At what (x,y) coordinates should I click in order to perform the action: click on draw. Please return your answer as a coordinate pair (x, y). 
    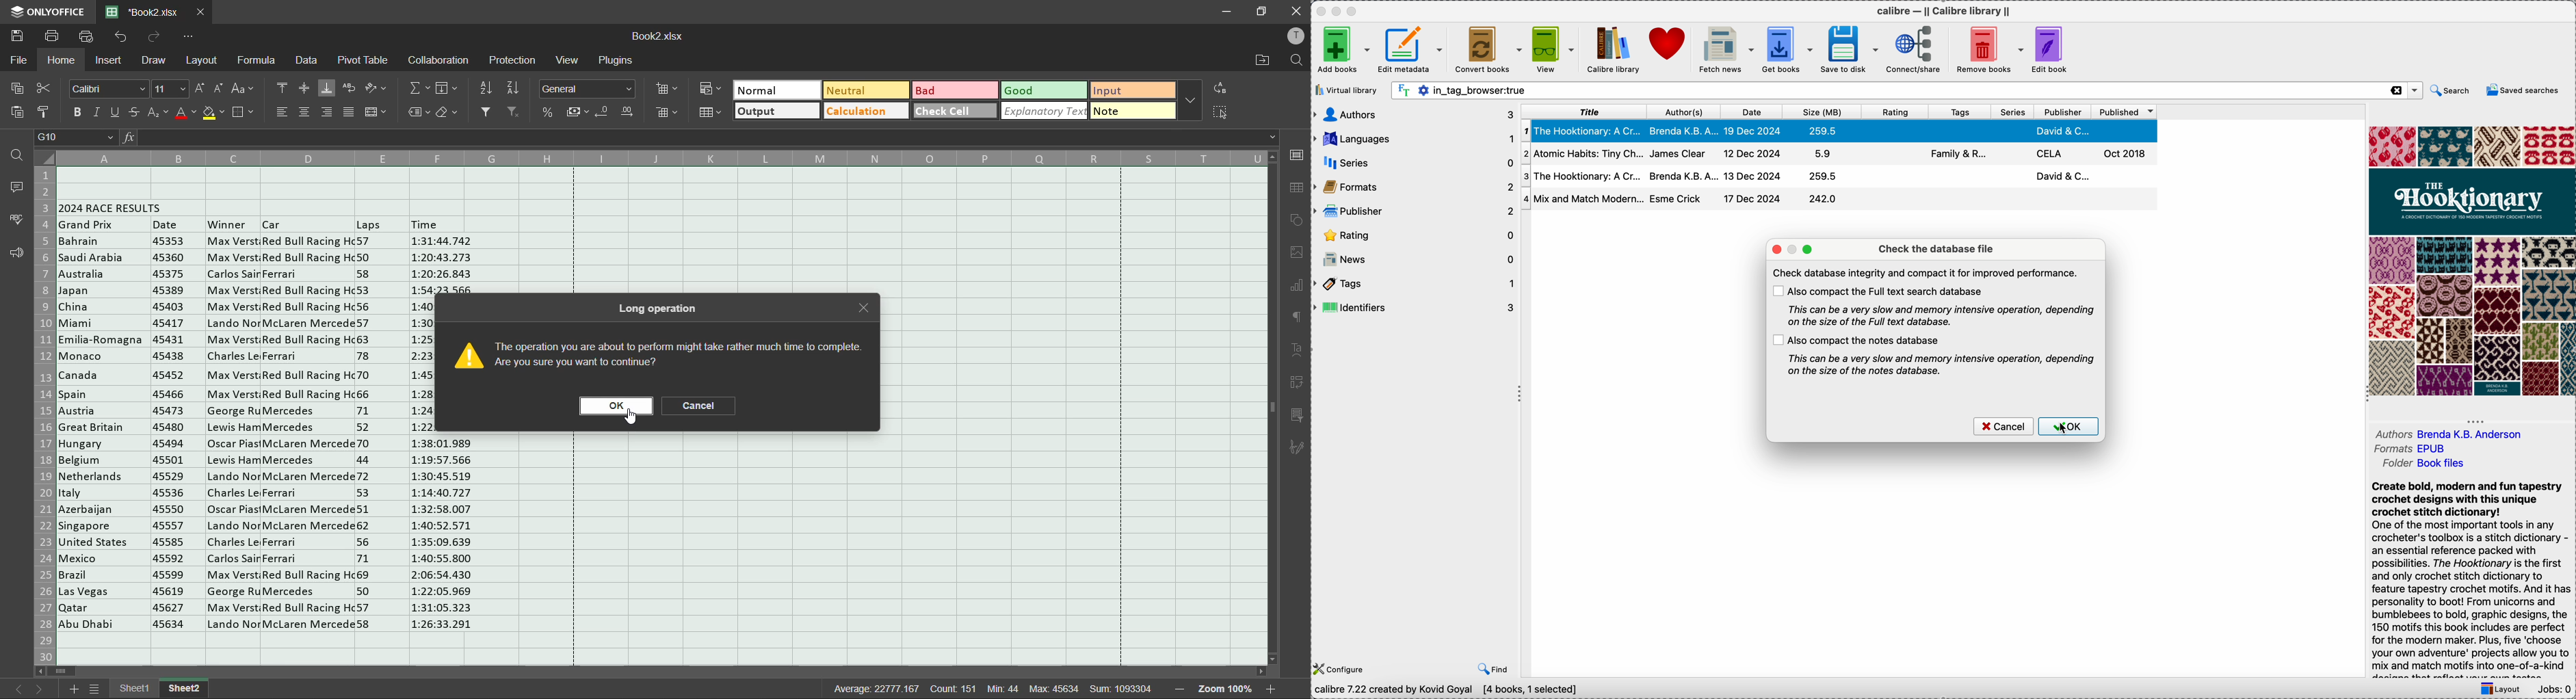
    Looking at the image, I should click on (154, 62).